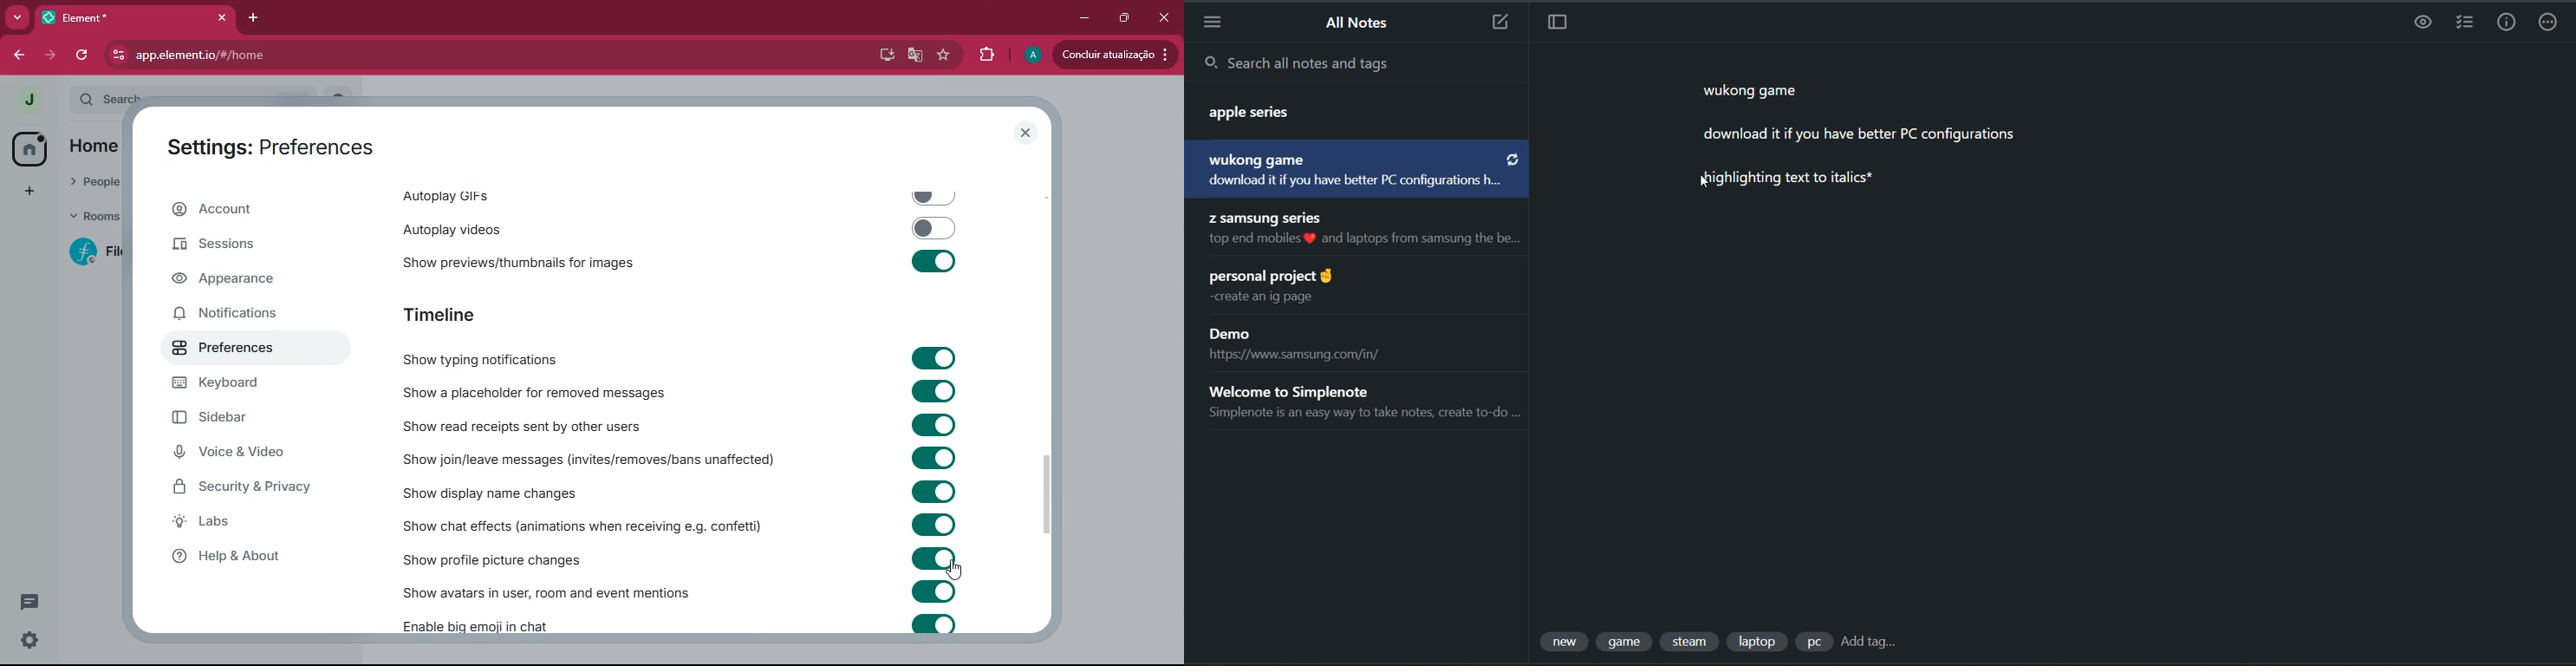 The width and height of the screenshot is (2576, 672). Describe the element at coordinates (684, 392) in the screenshot. I see `Show a placeholder for removed messages` at that location.